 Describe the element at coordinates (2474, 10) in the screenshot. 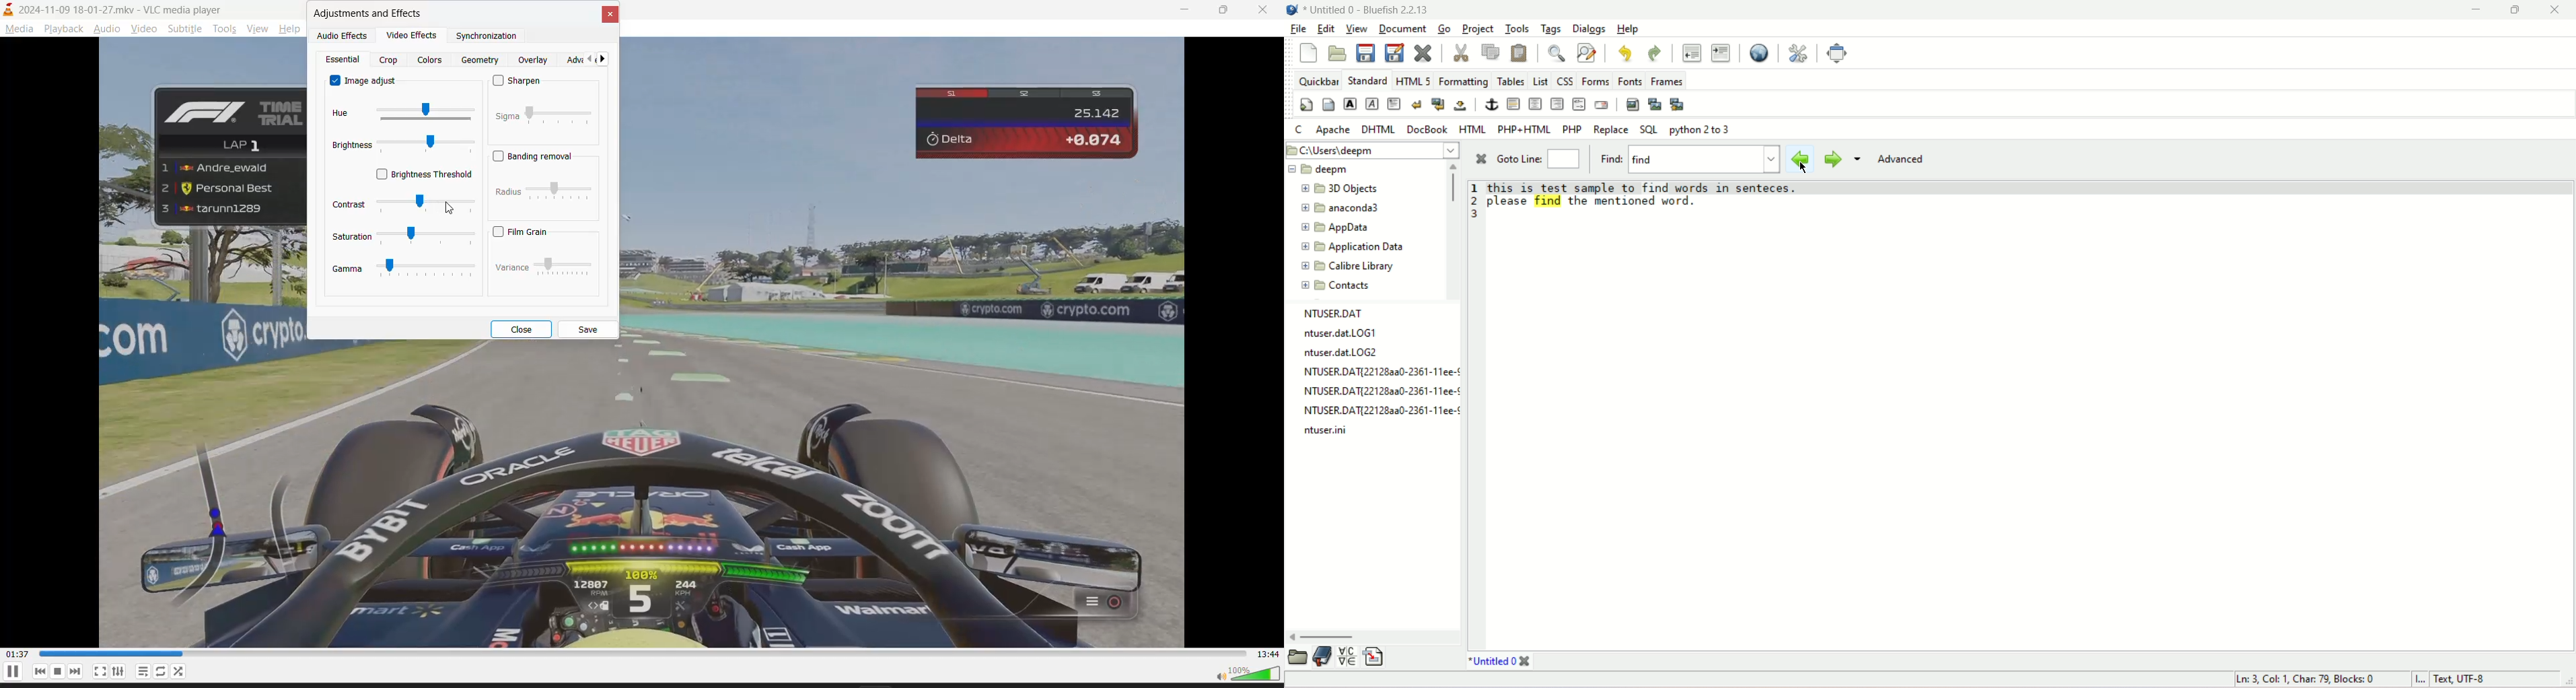

I see `minimize` at that location.